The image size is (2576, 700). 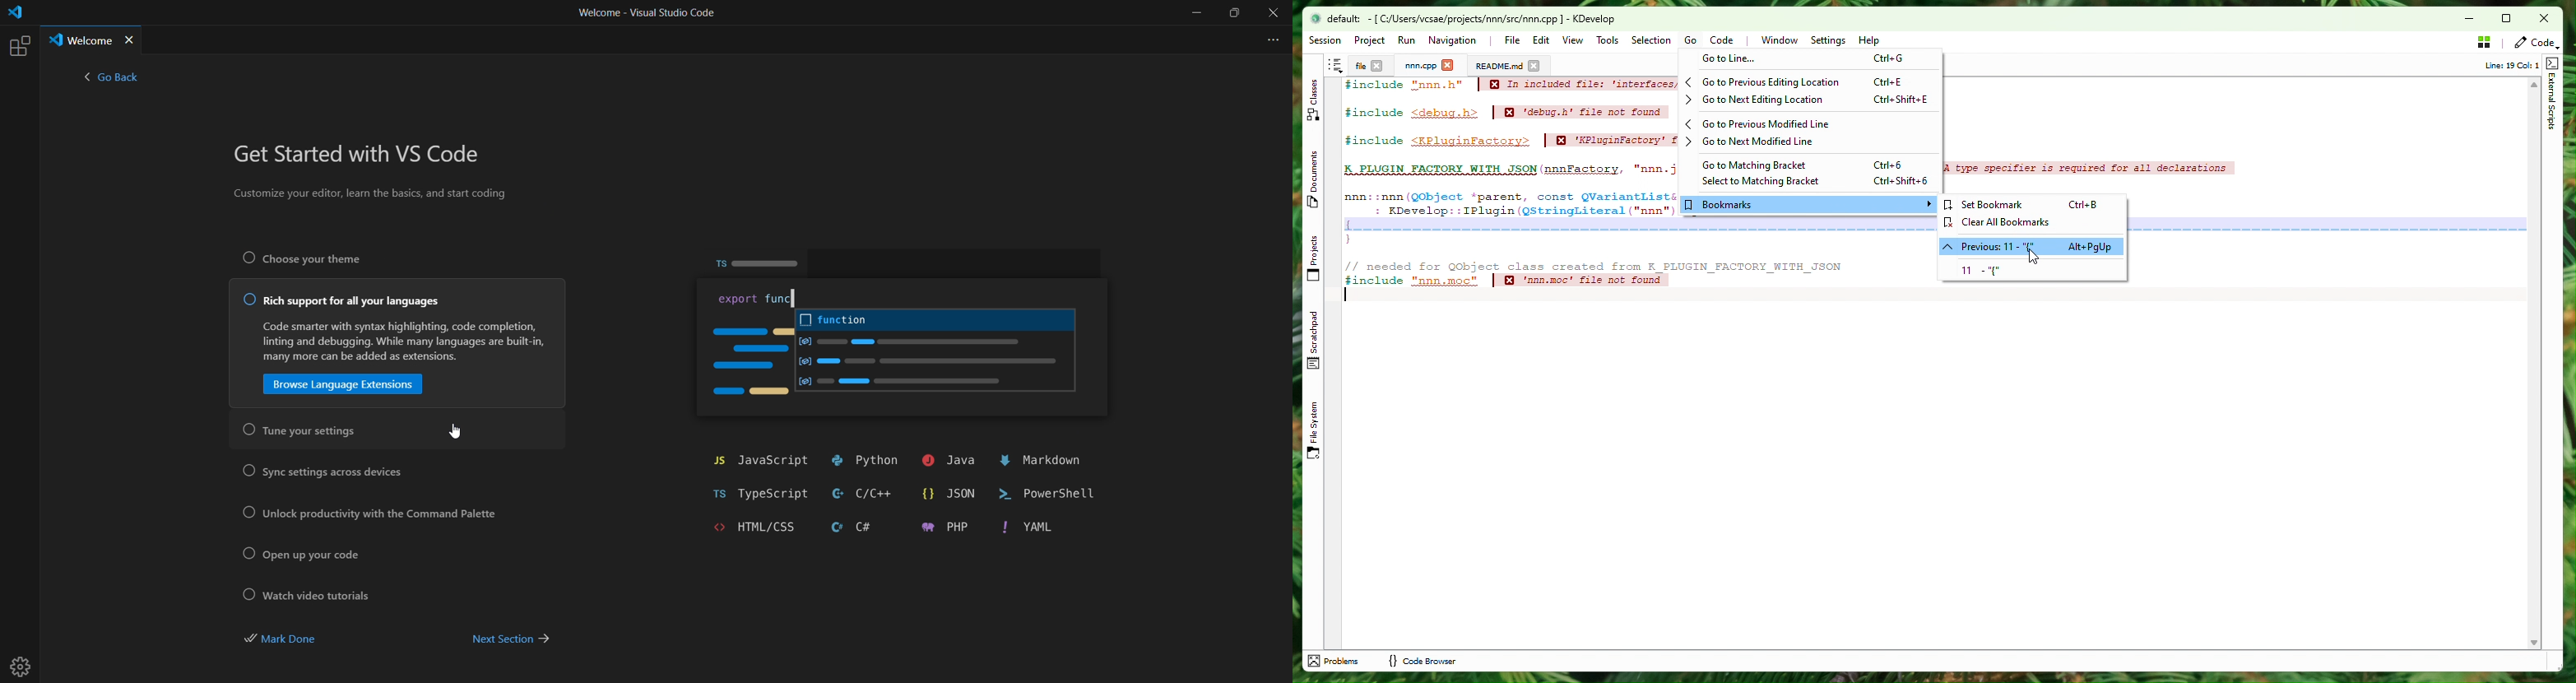 I want to click on watch video tutorial, so click(x=308, y=595).